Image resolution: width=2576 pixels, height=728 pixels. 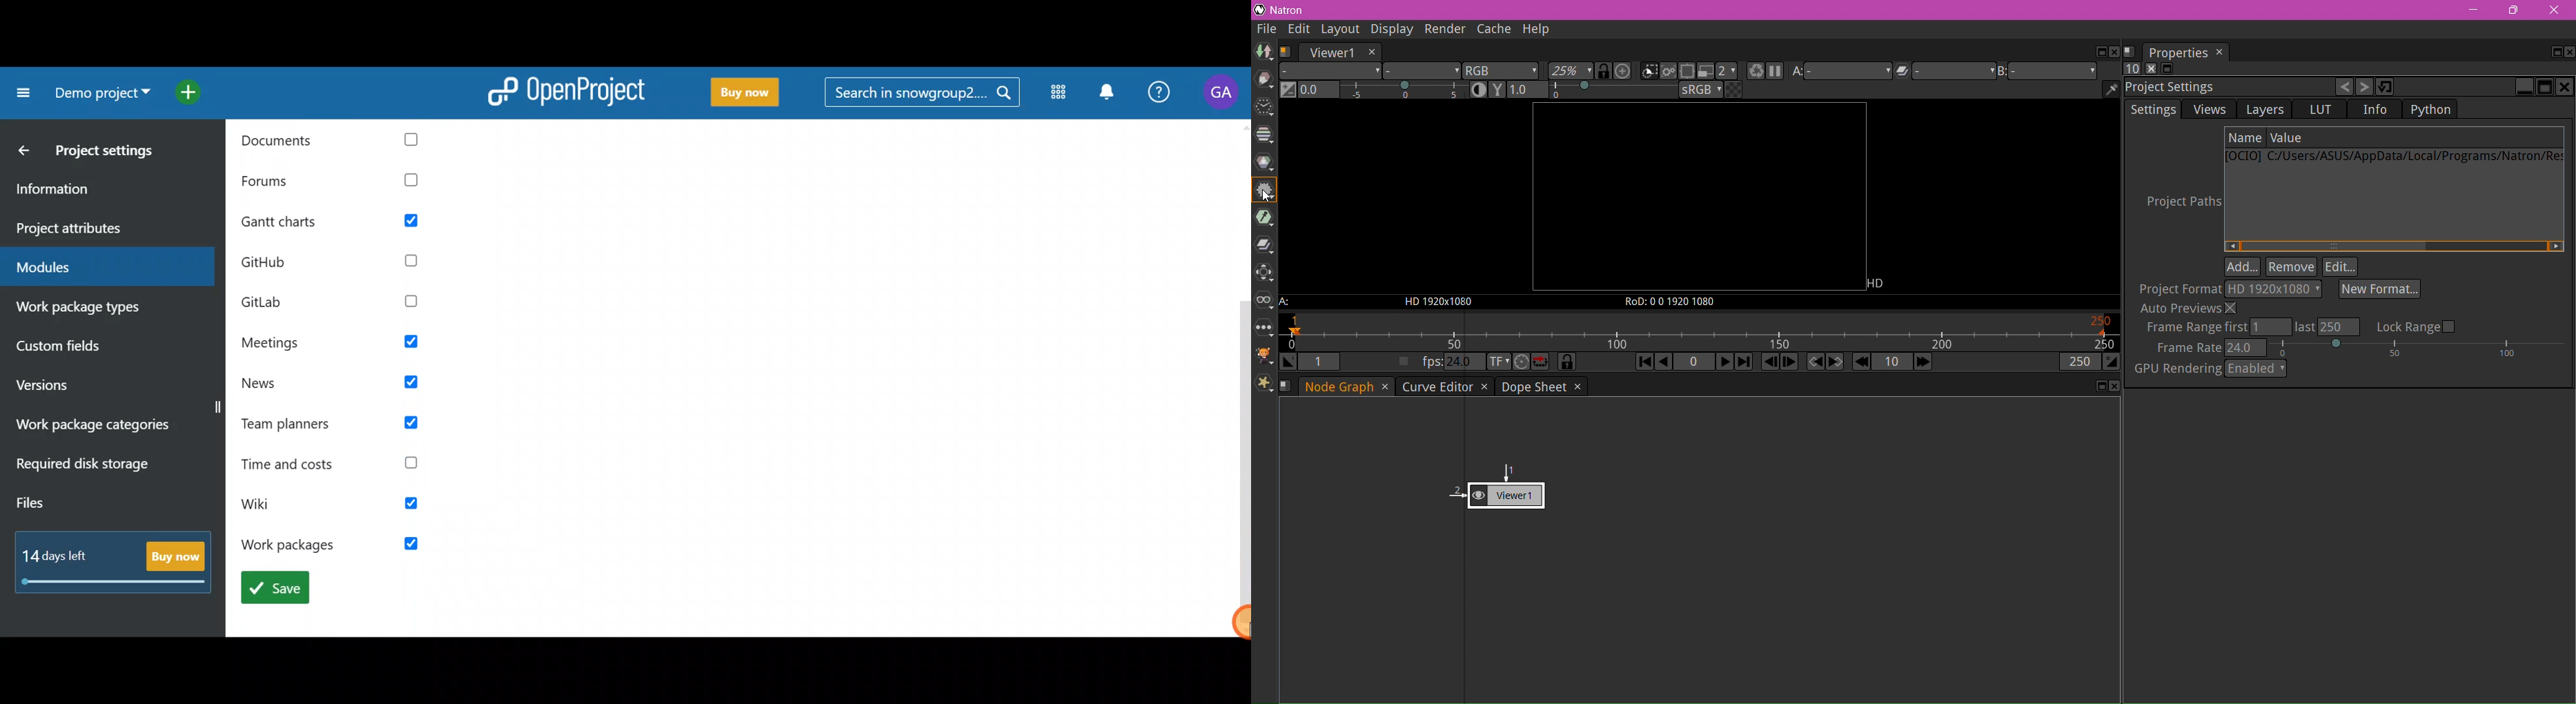 I want to click on Close Tab, so click(x=1372, y=52).